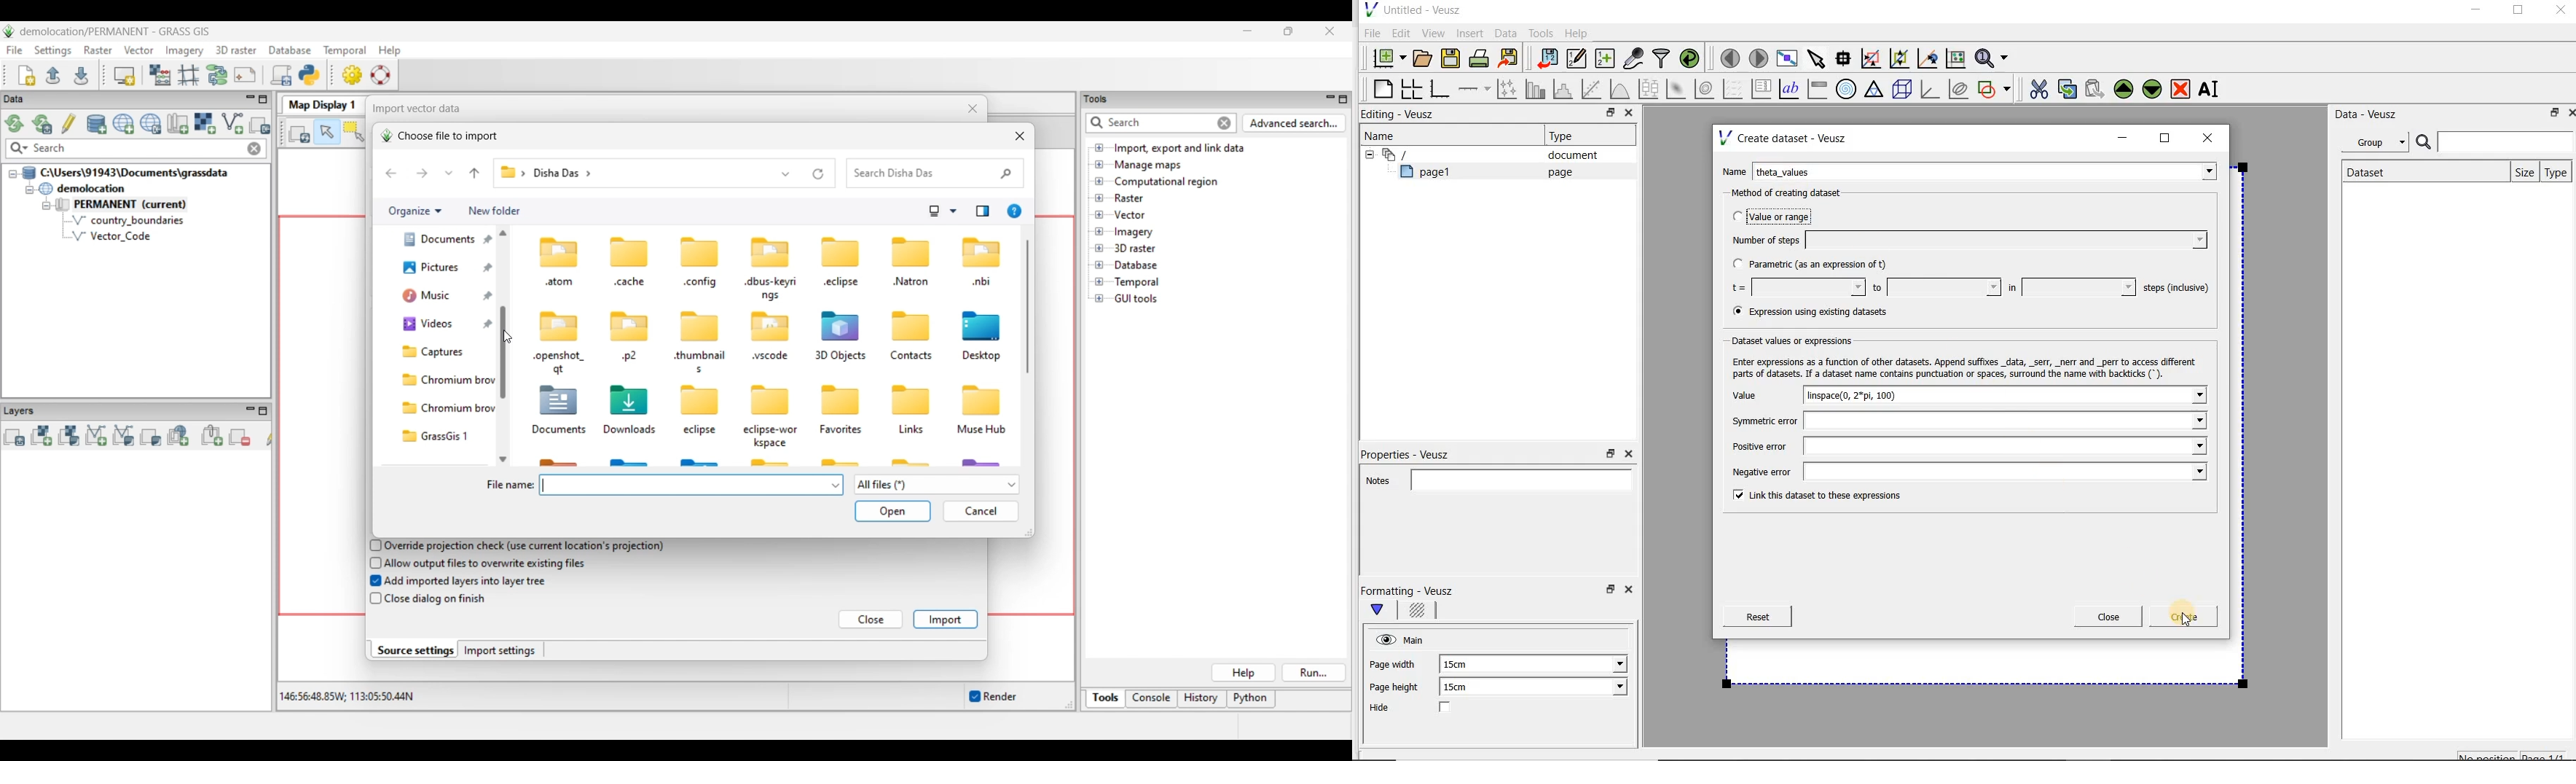 The width and height of the screenshot is (2576, 784). Describe the element at coordinates (1439, 90) in the screenshot. I see `base graph` at that location.